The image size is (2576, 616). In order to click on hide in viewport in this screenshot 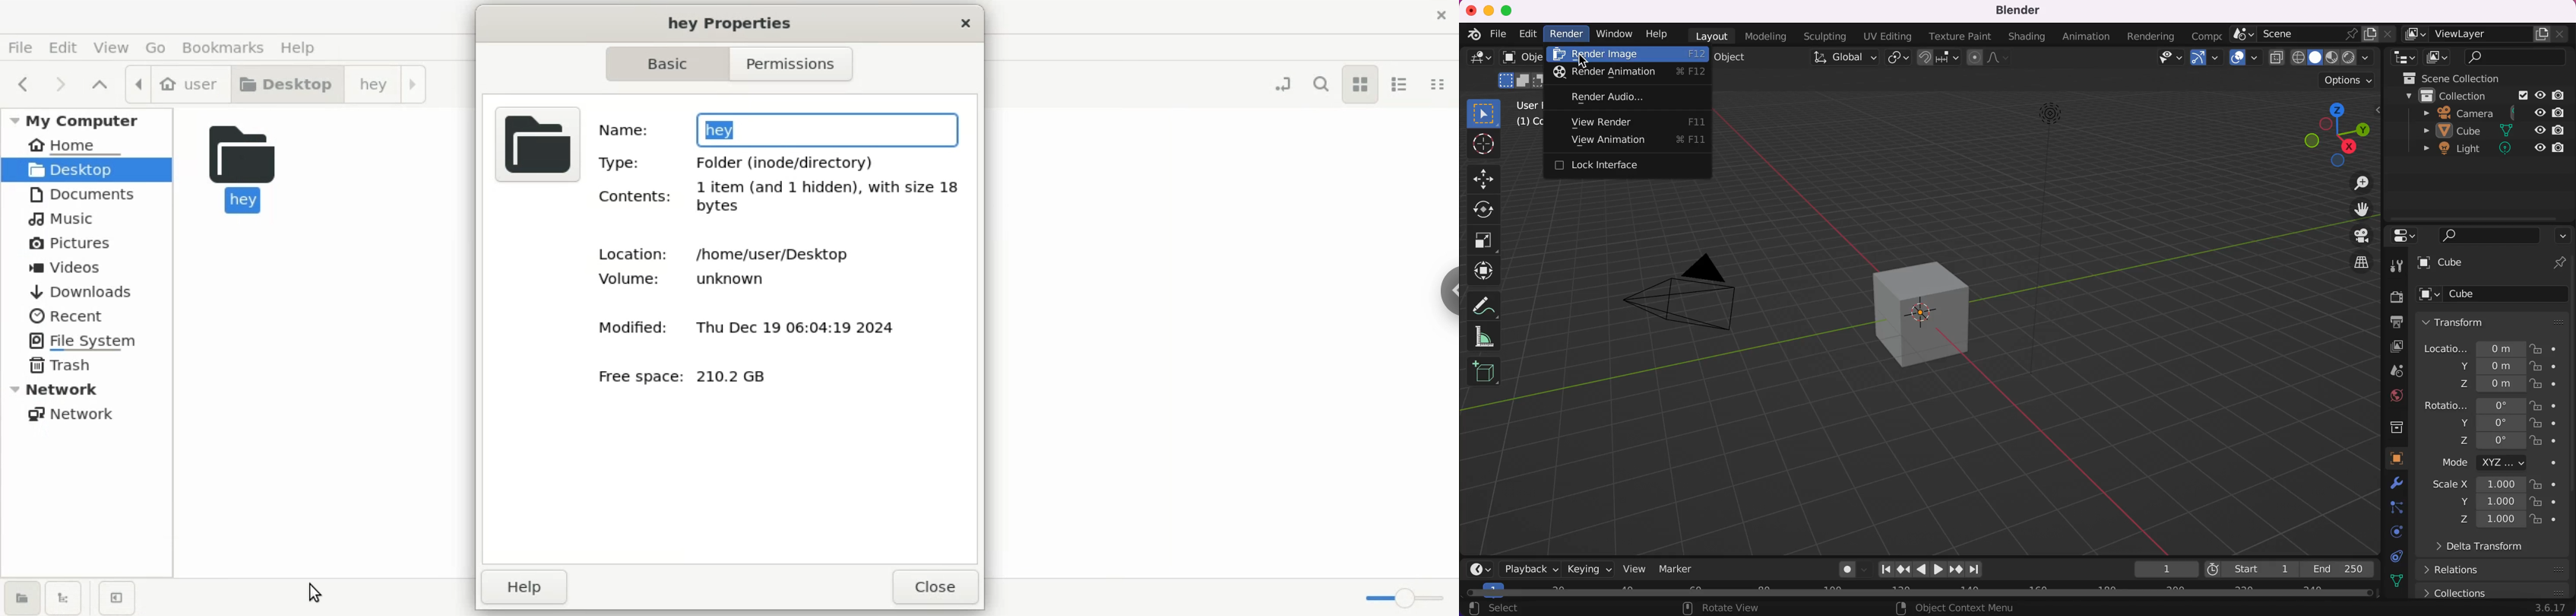, I will do `click(2540, 95)`.